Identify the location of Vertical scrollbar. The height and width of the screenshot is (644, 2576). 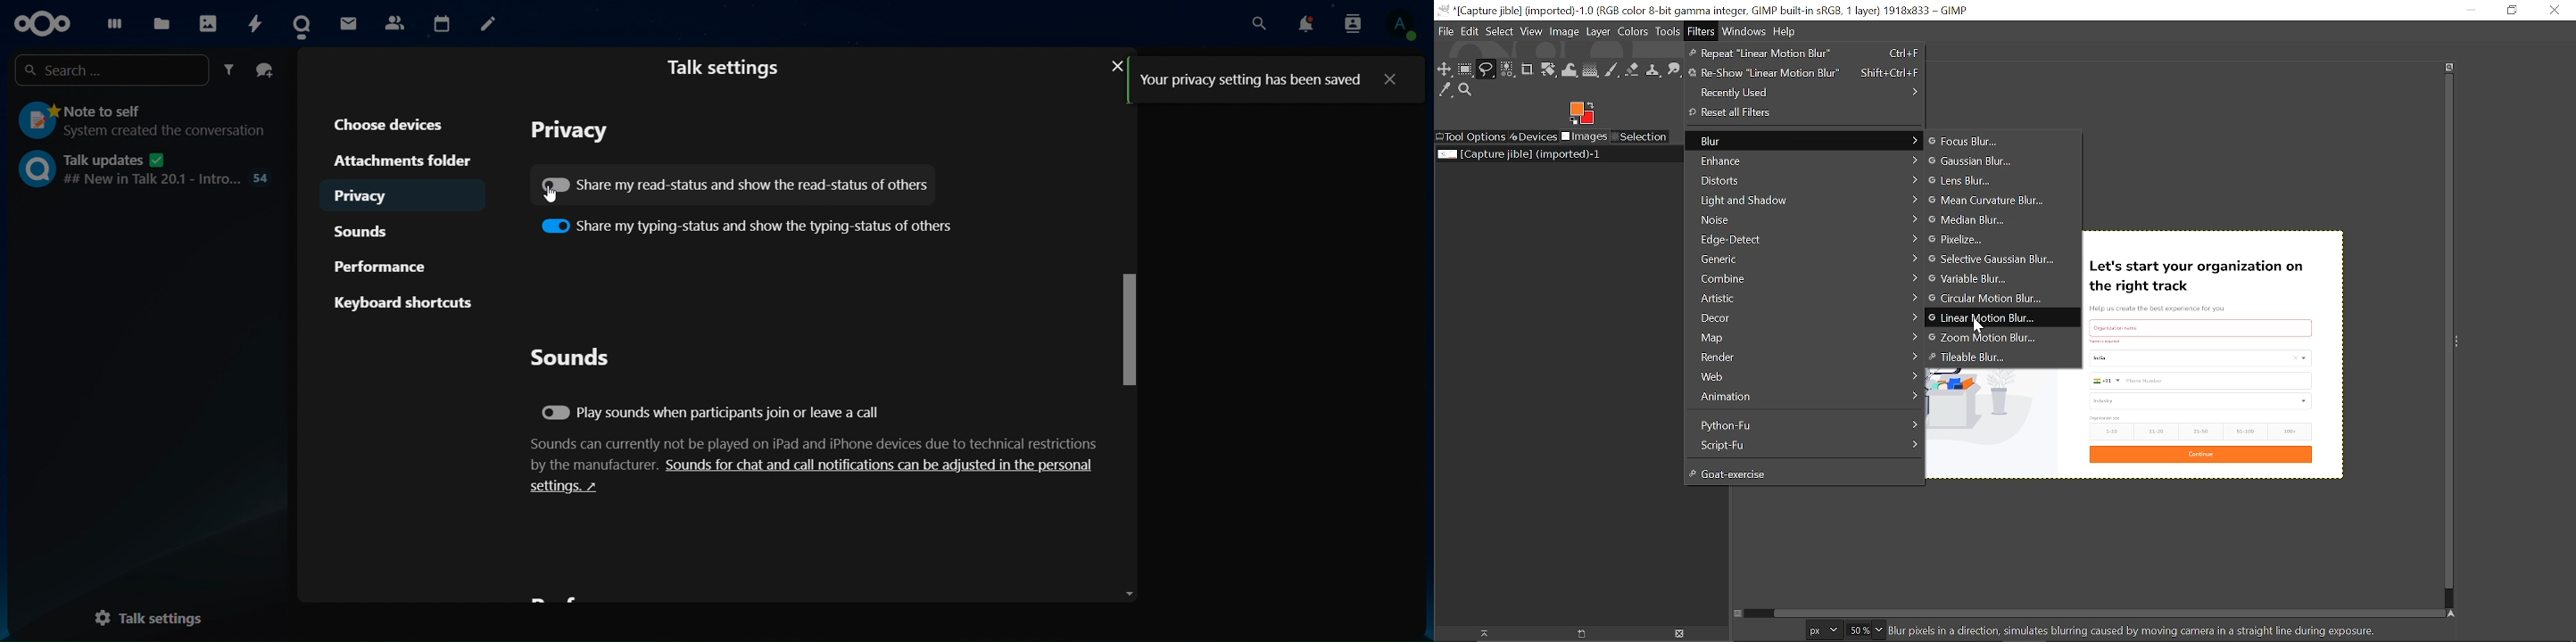
(2446, 333).